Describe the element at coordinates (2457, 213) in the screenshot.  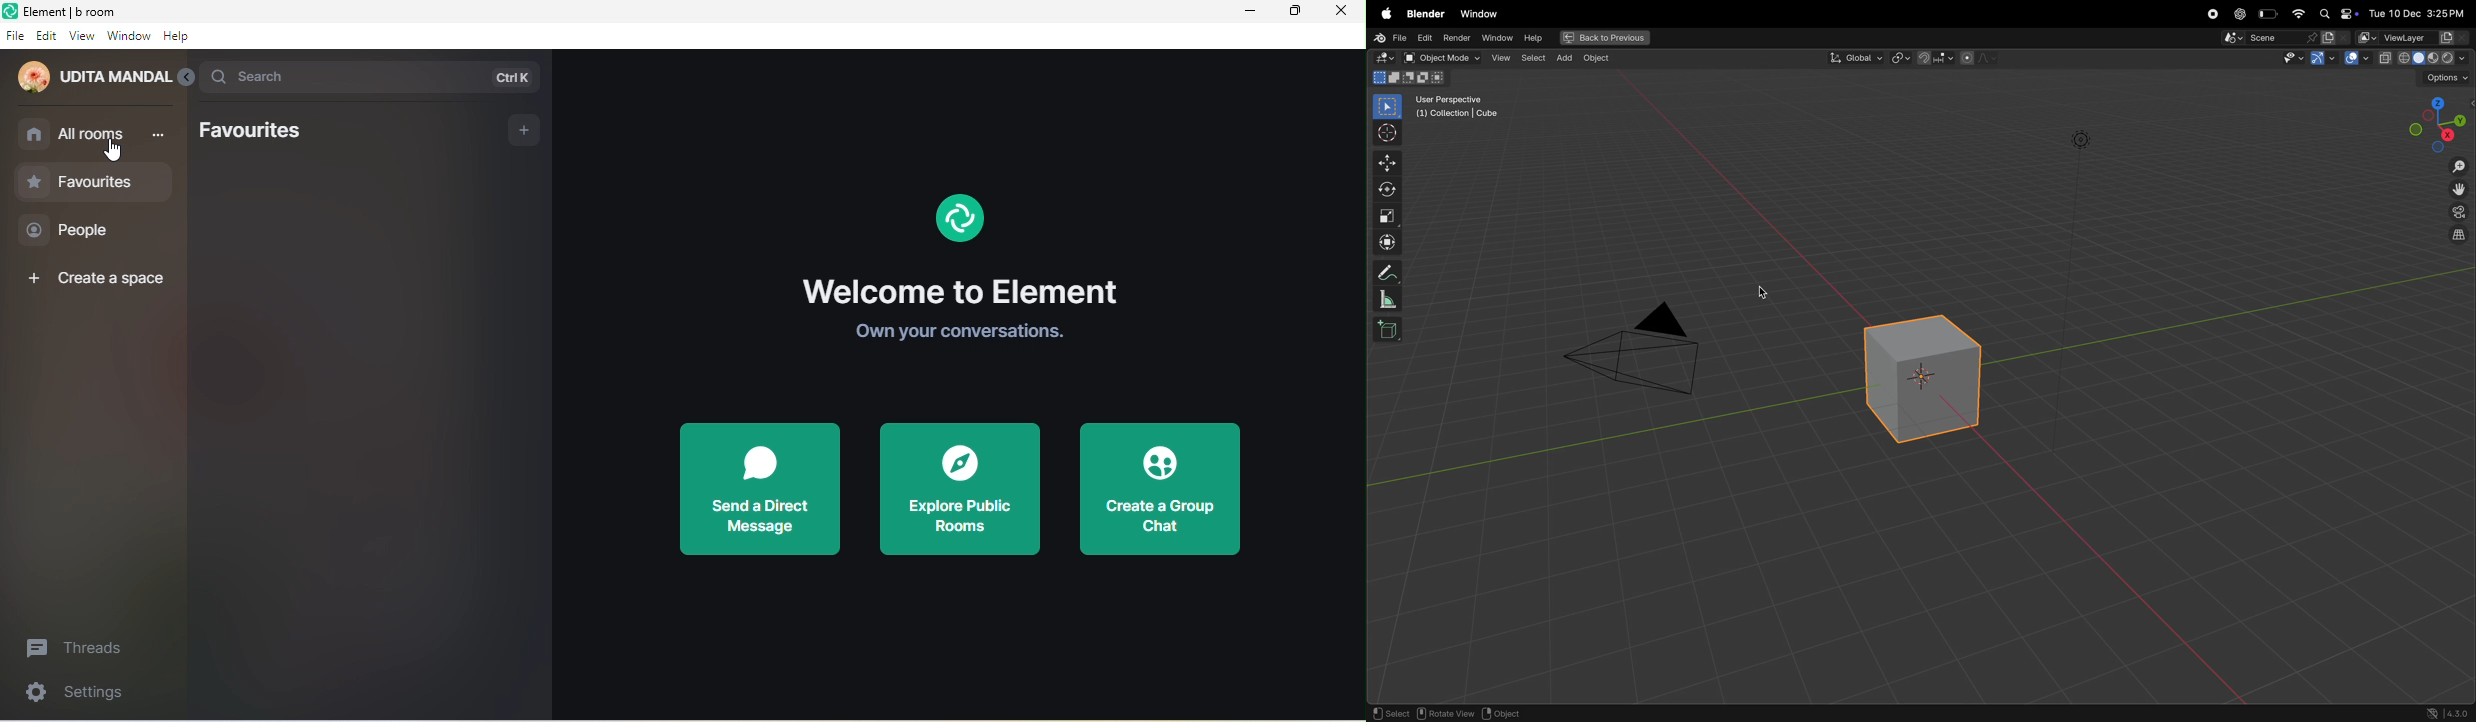
I see `toggle camera` at that location.